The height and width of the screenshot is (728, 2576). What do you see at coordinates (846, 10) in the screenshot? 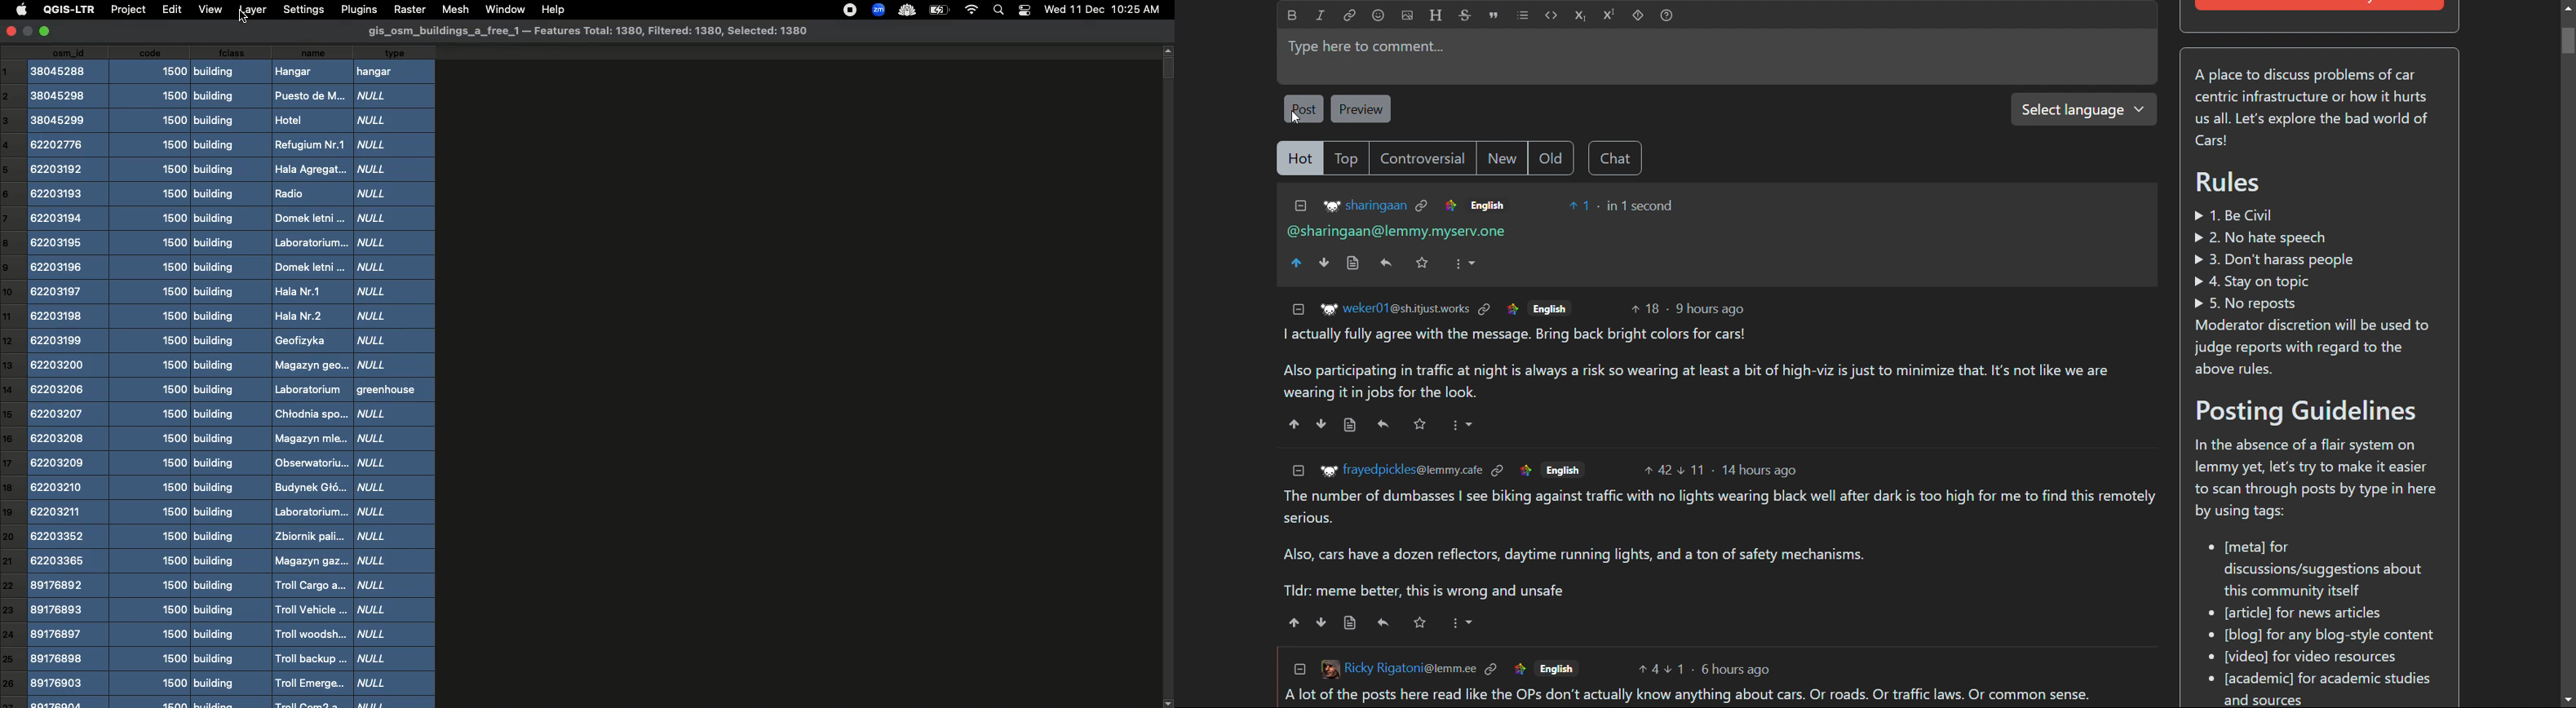
I see `recording` at bounding box center [846, 10].